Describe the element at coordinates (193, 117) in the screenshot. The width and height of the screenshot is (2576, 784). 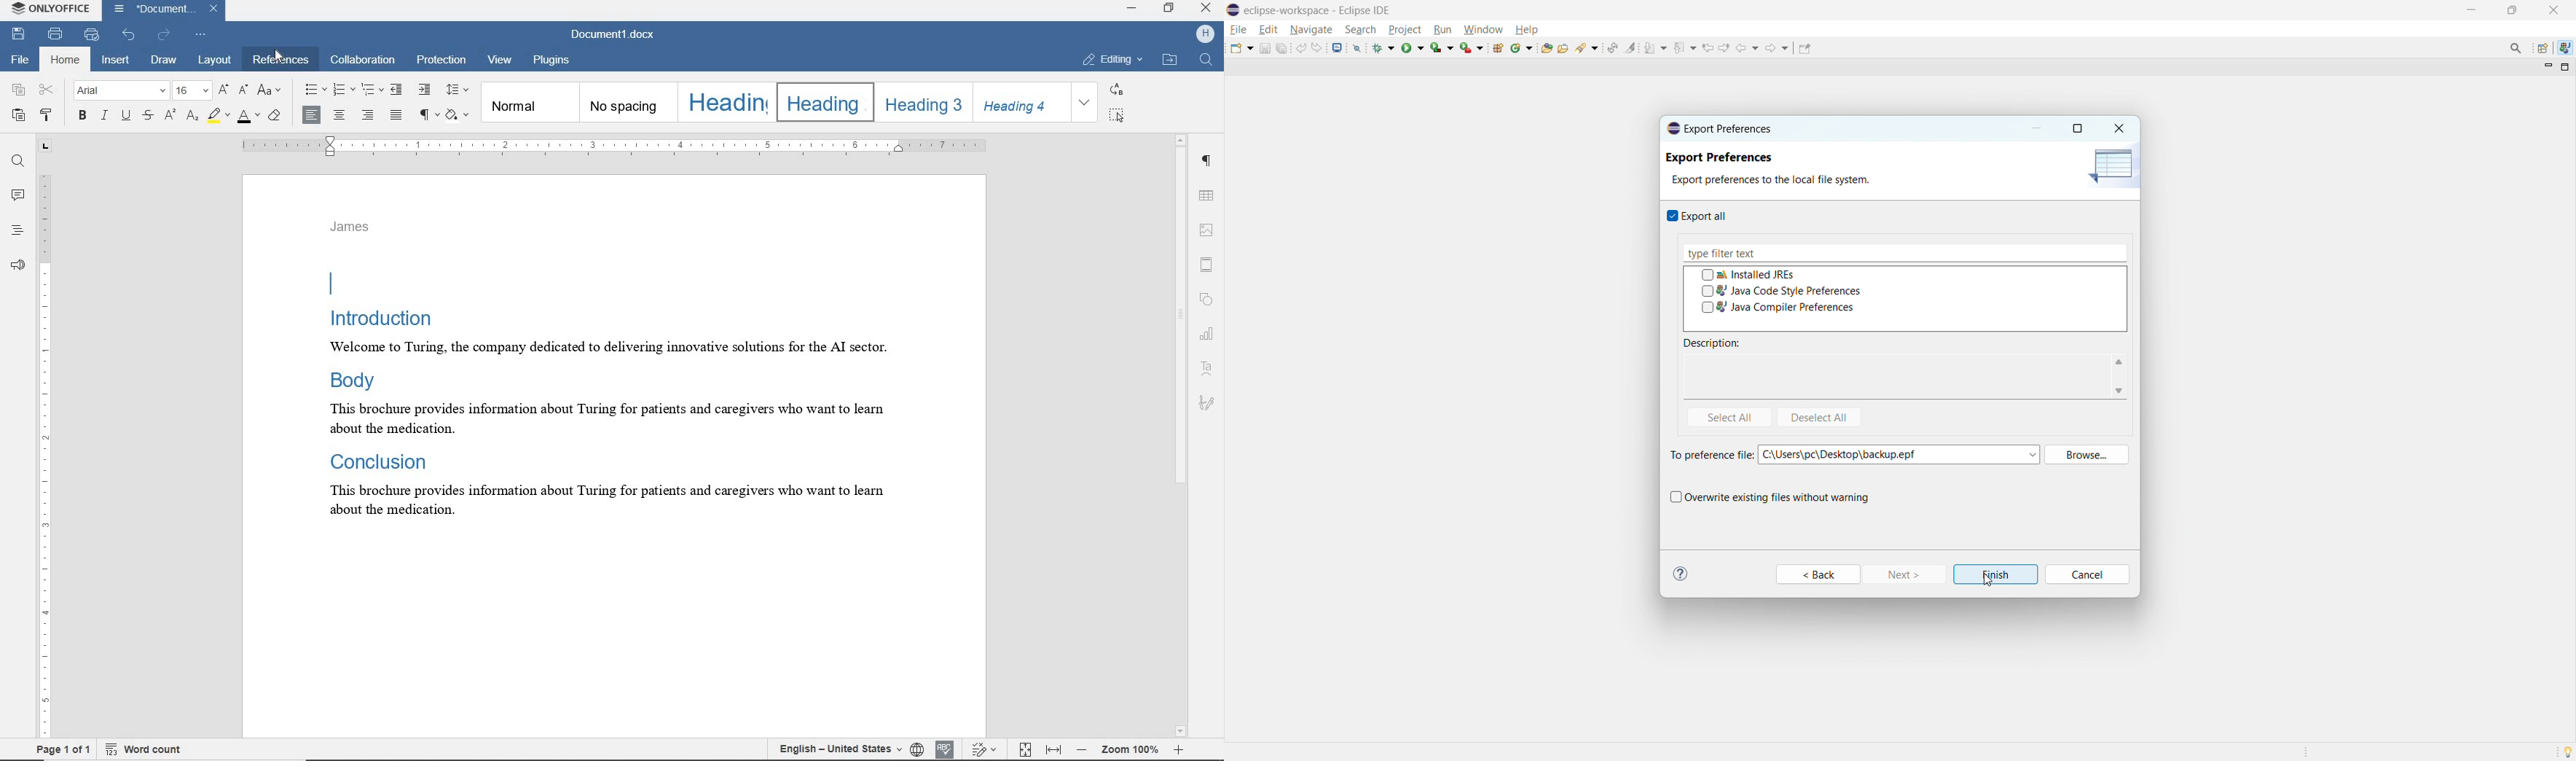
I see `superscript` at that location.